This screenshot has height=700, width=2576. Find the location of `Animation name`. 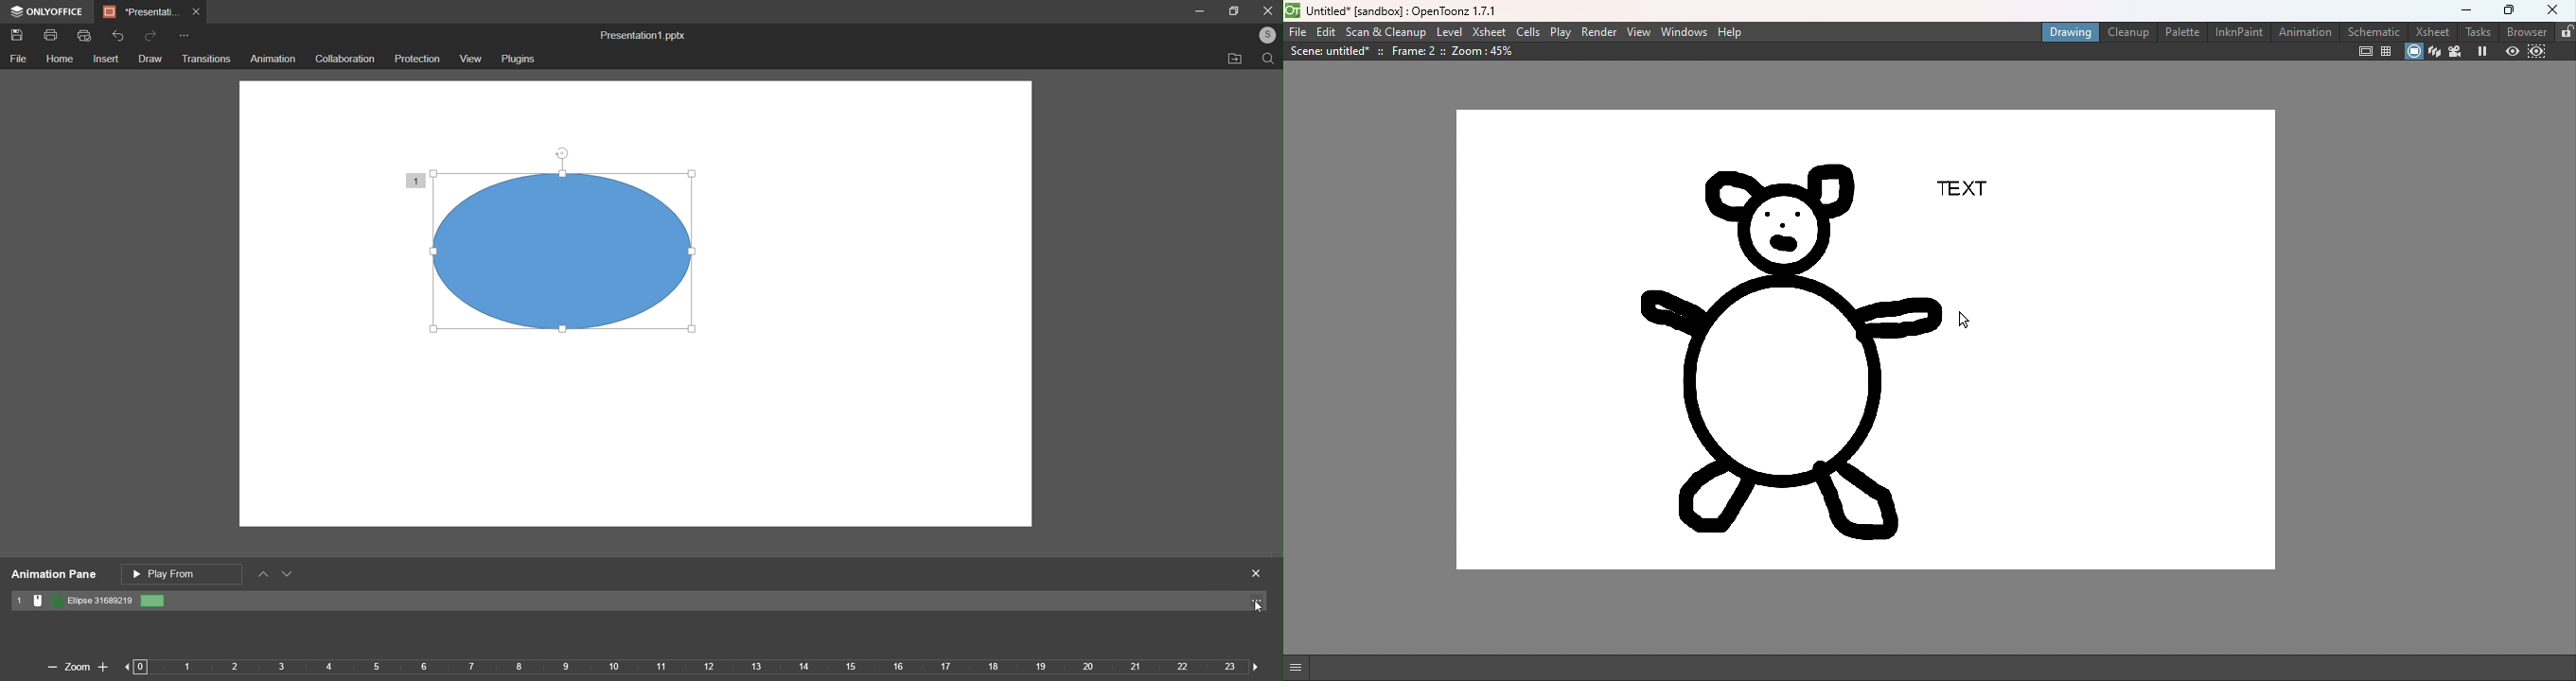

Animation name is located at coordinates (90, 601).